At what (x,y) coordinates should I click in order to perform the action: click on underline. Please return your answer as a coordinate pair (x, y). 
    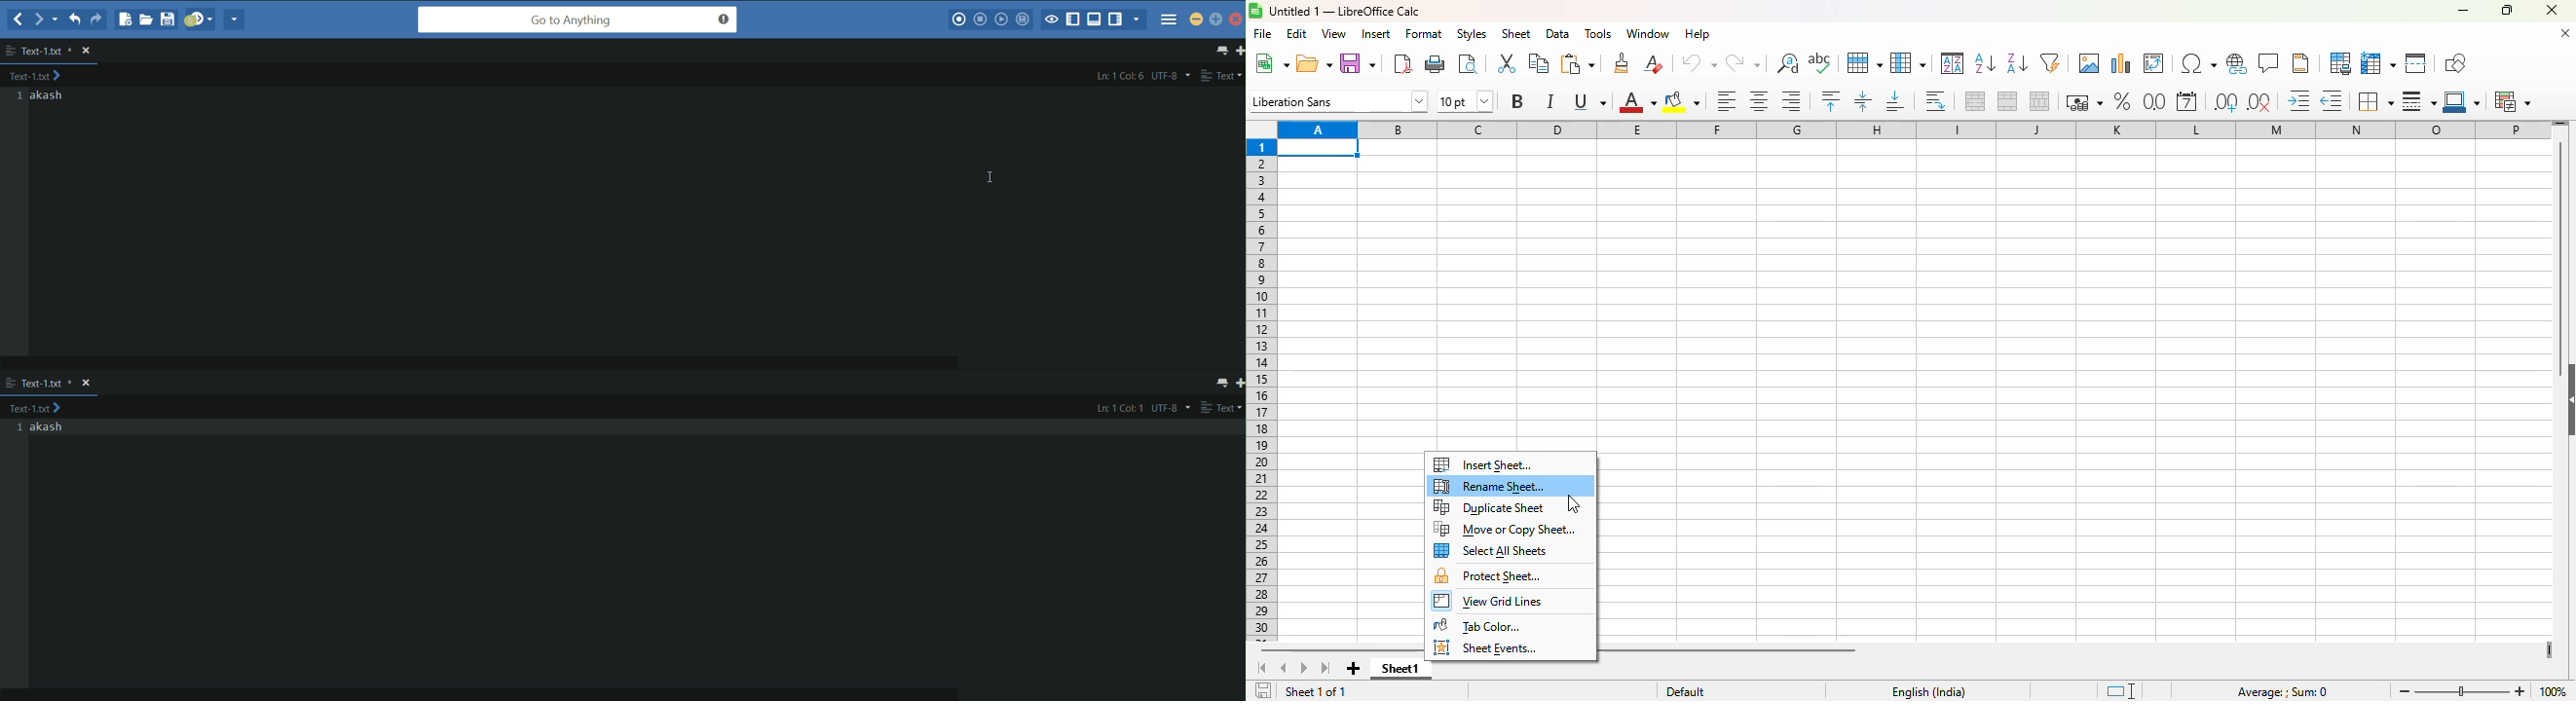
    Looking at the image, I should click on (1589, 101).